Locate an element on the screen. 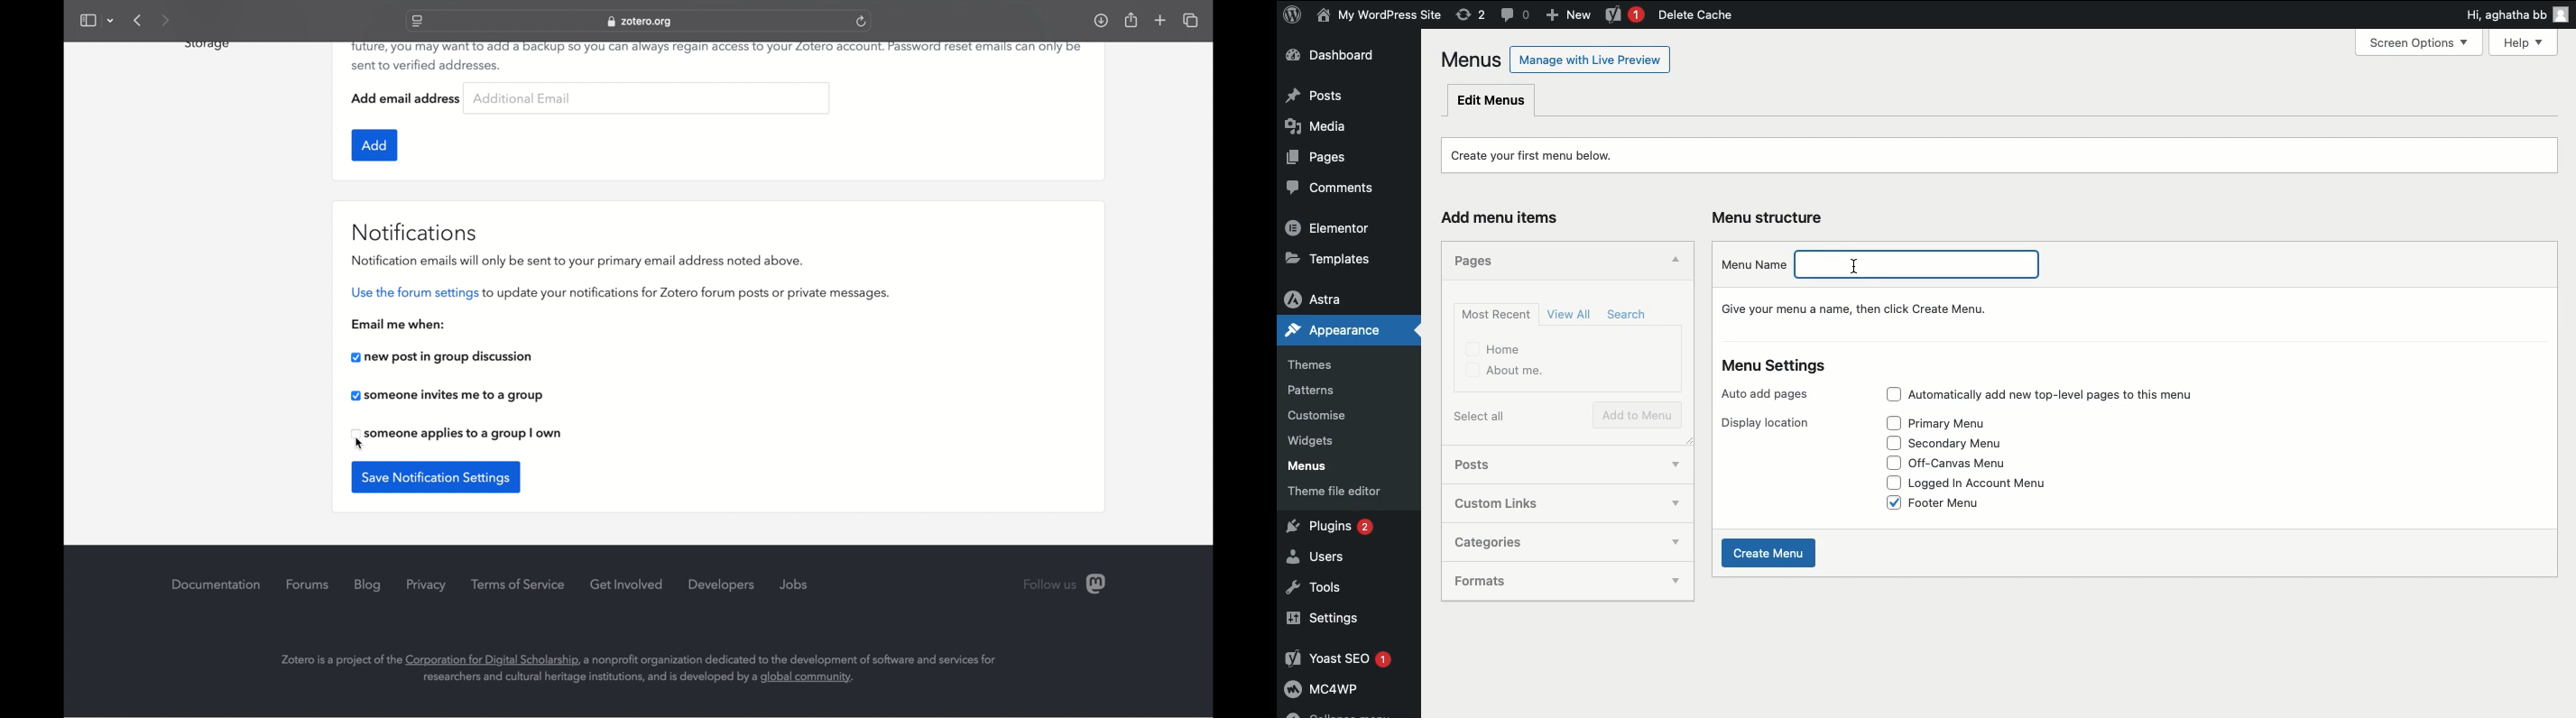 The width and height of the screenshot is (2576, 728). Hide is located at coordinates (1676, 259).